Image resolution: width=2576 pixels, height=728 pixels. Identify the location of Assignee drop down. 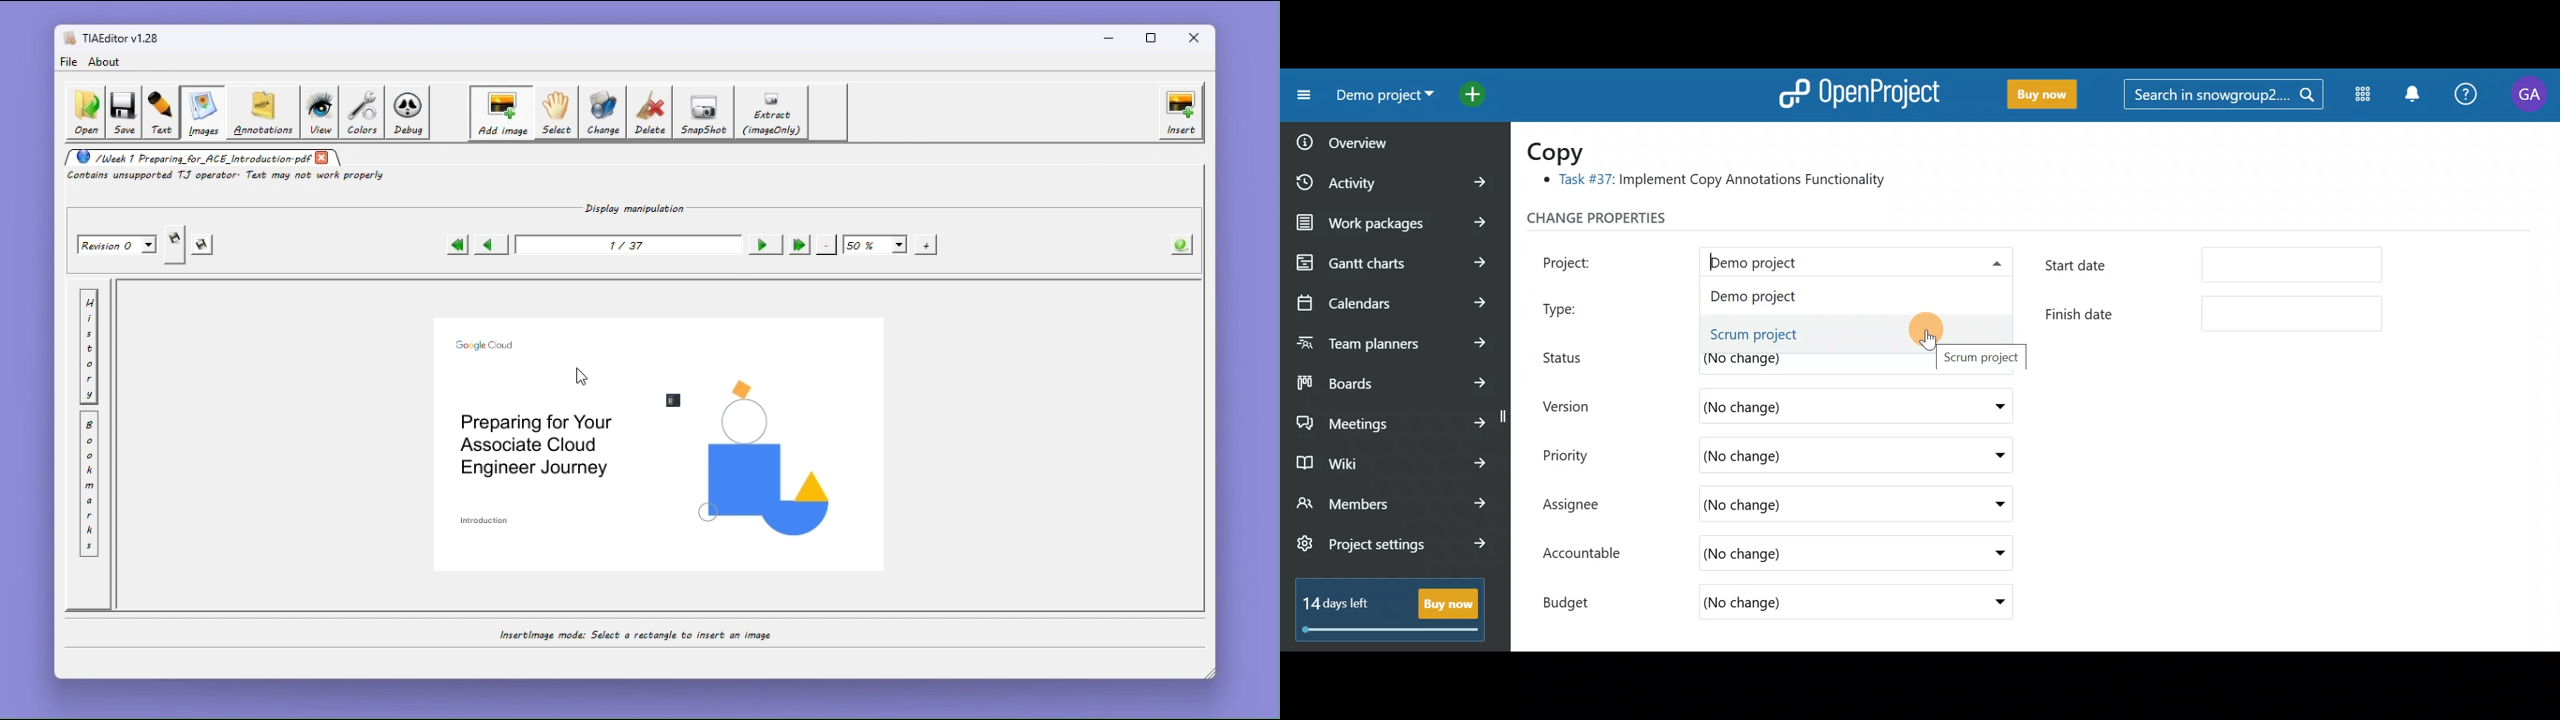
(1989, 505).